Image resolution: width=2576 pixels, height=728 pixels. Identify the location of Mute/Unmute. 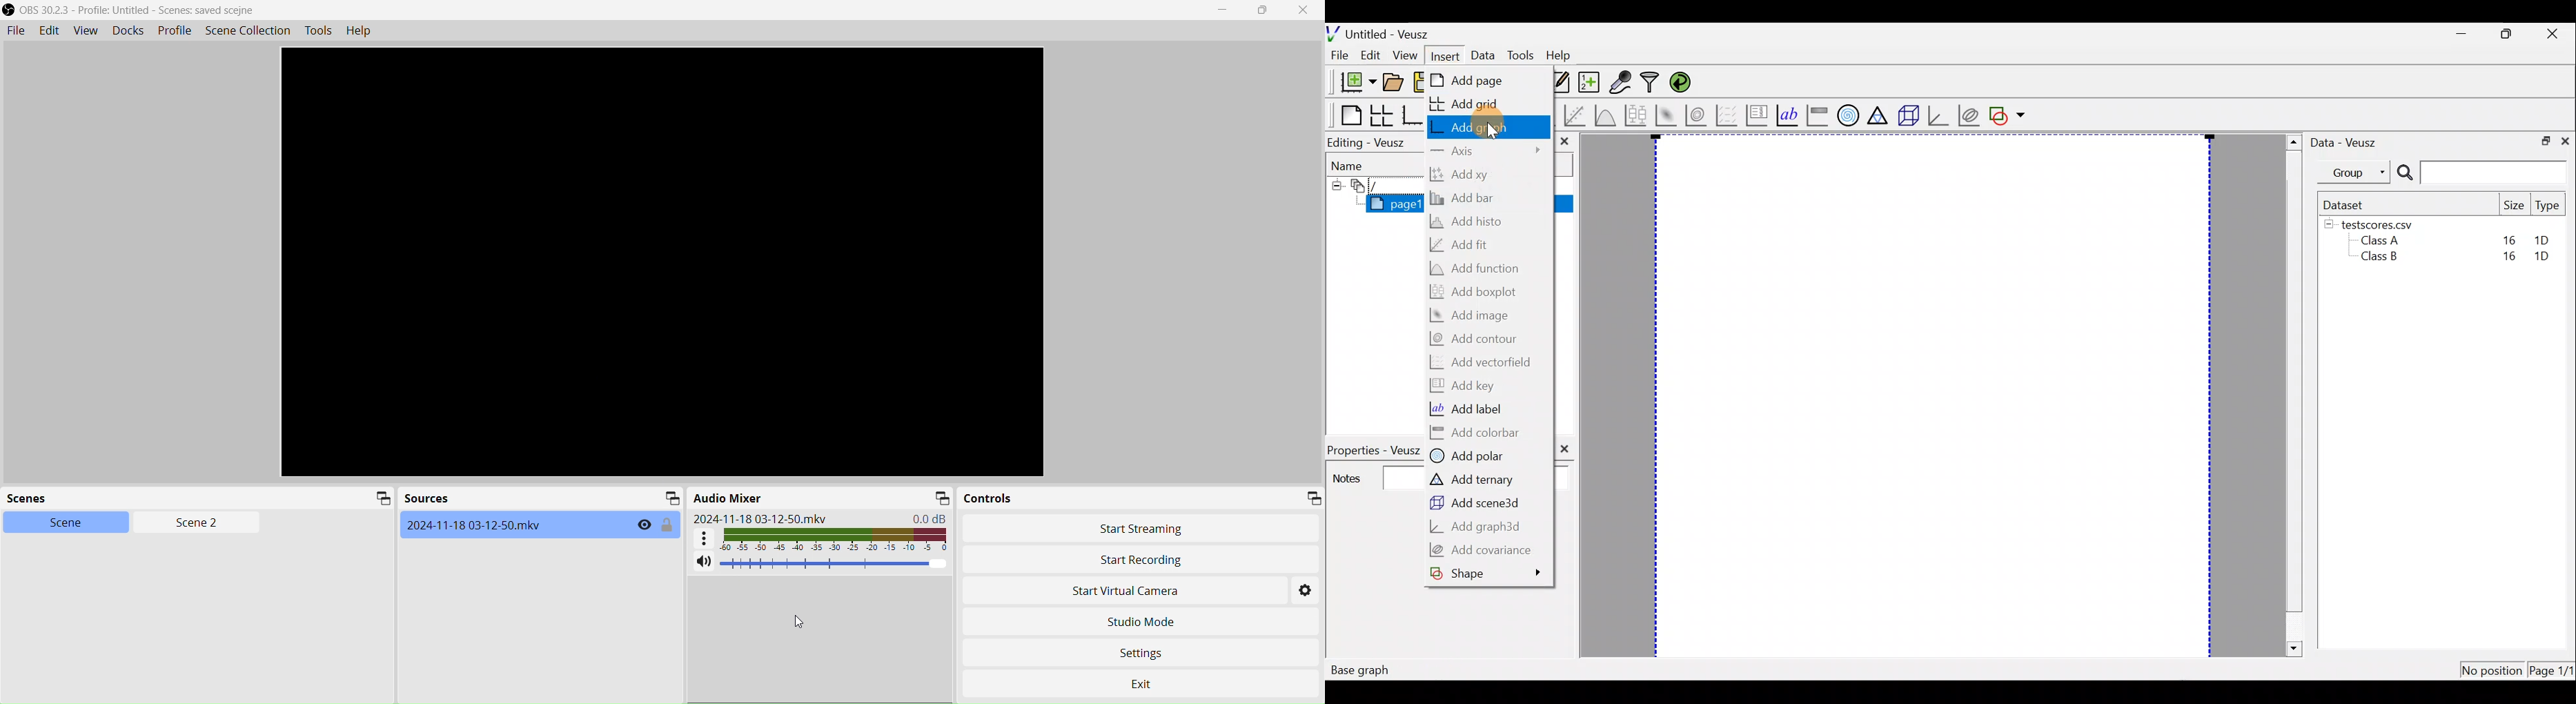
(702, 563).